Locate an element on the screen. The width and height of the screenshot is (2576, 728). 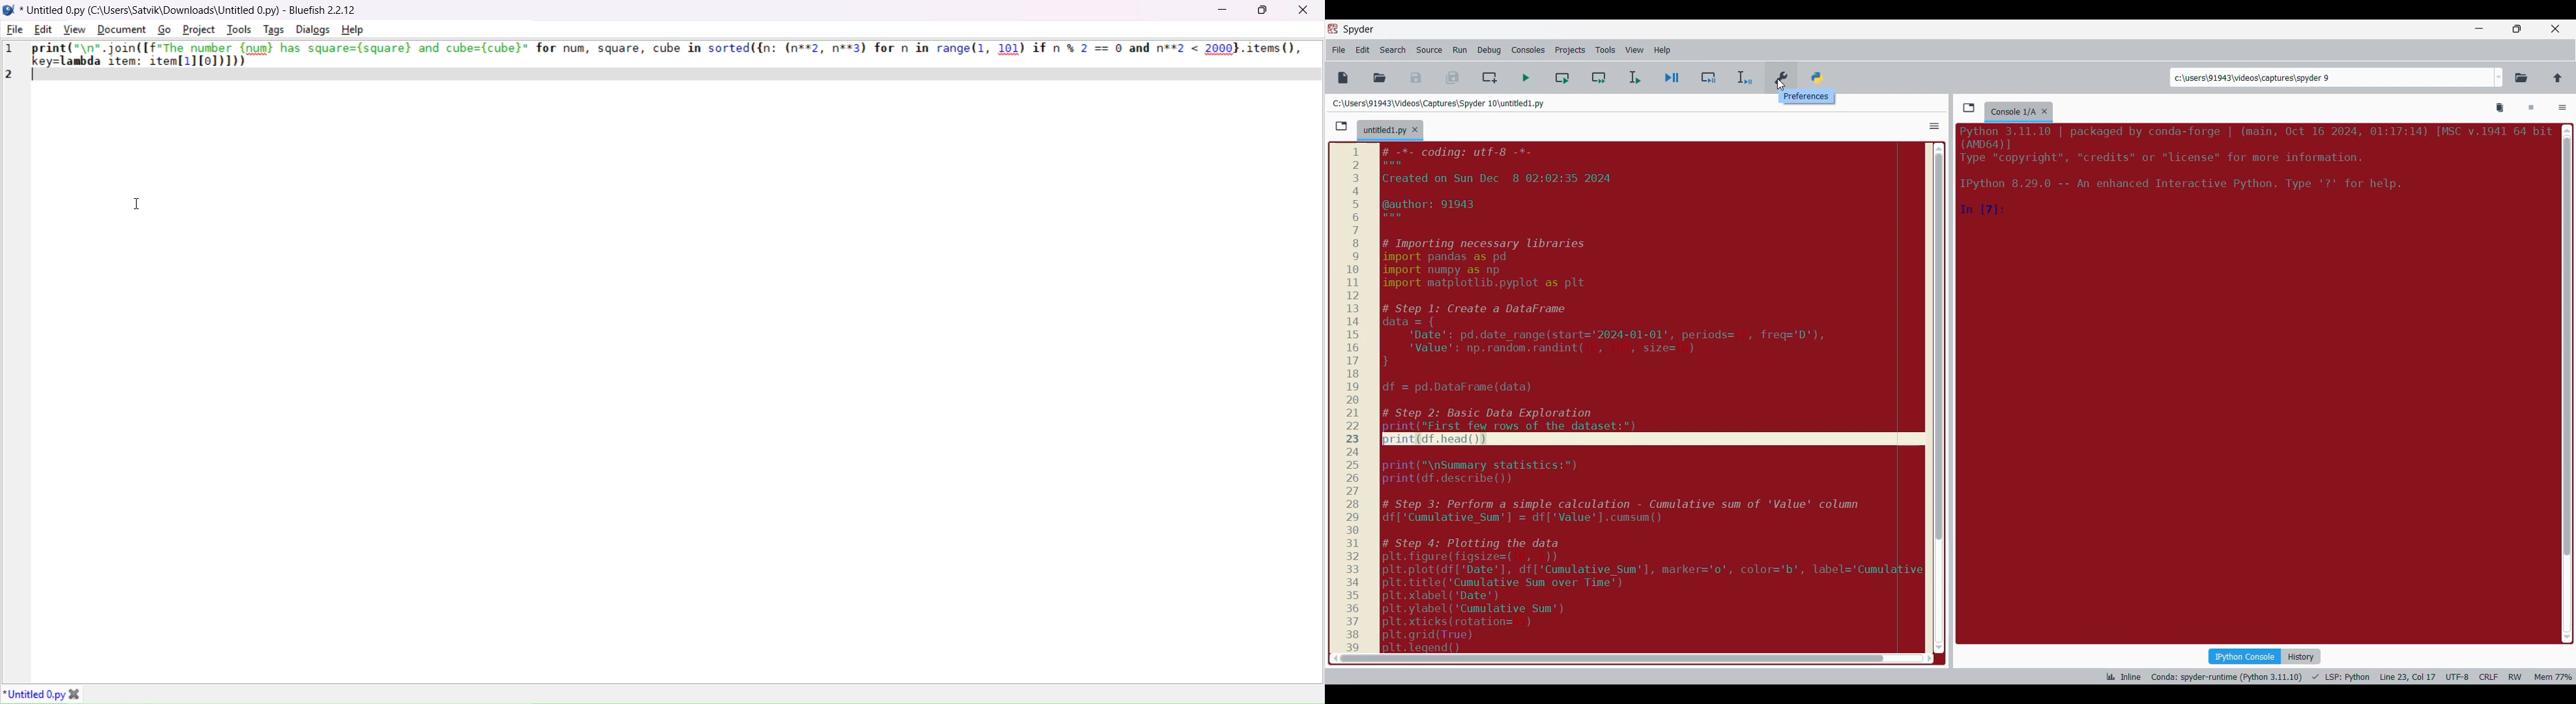
Close tab is located at coordinates (1415, 130).